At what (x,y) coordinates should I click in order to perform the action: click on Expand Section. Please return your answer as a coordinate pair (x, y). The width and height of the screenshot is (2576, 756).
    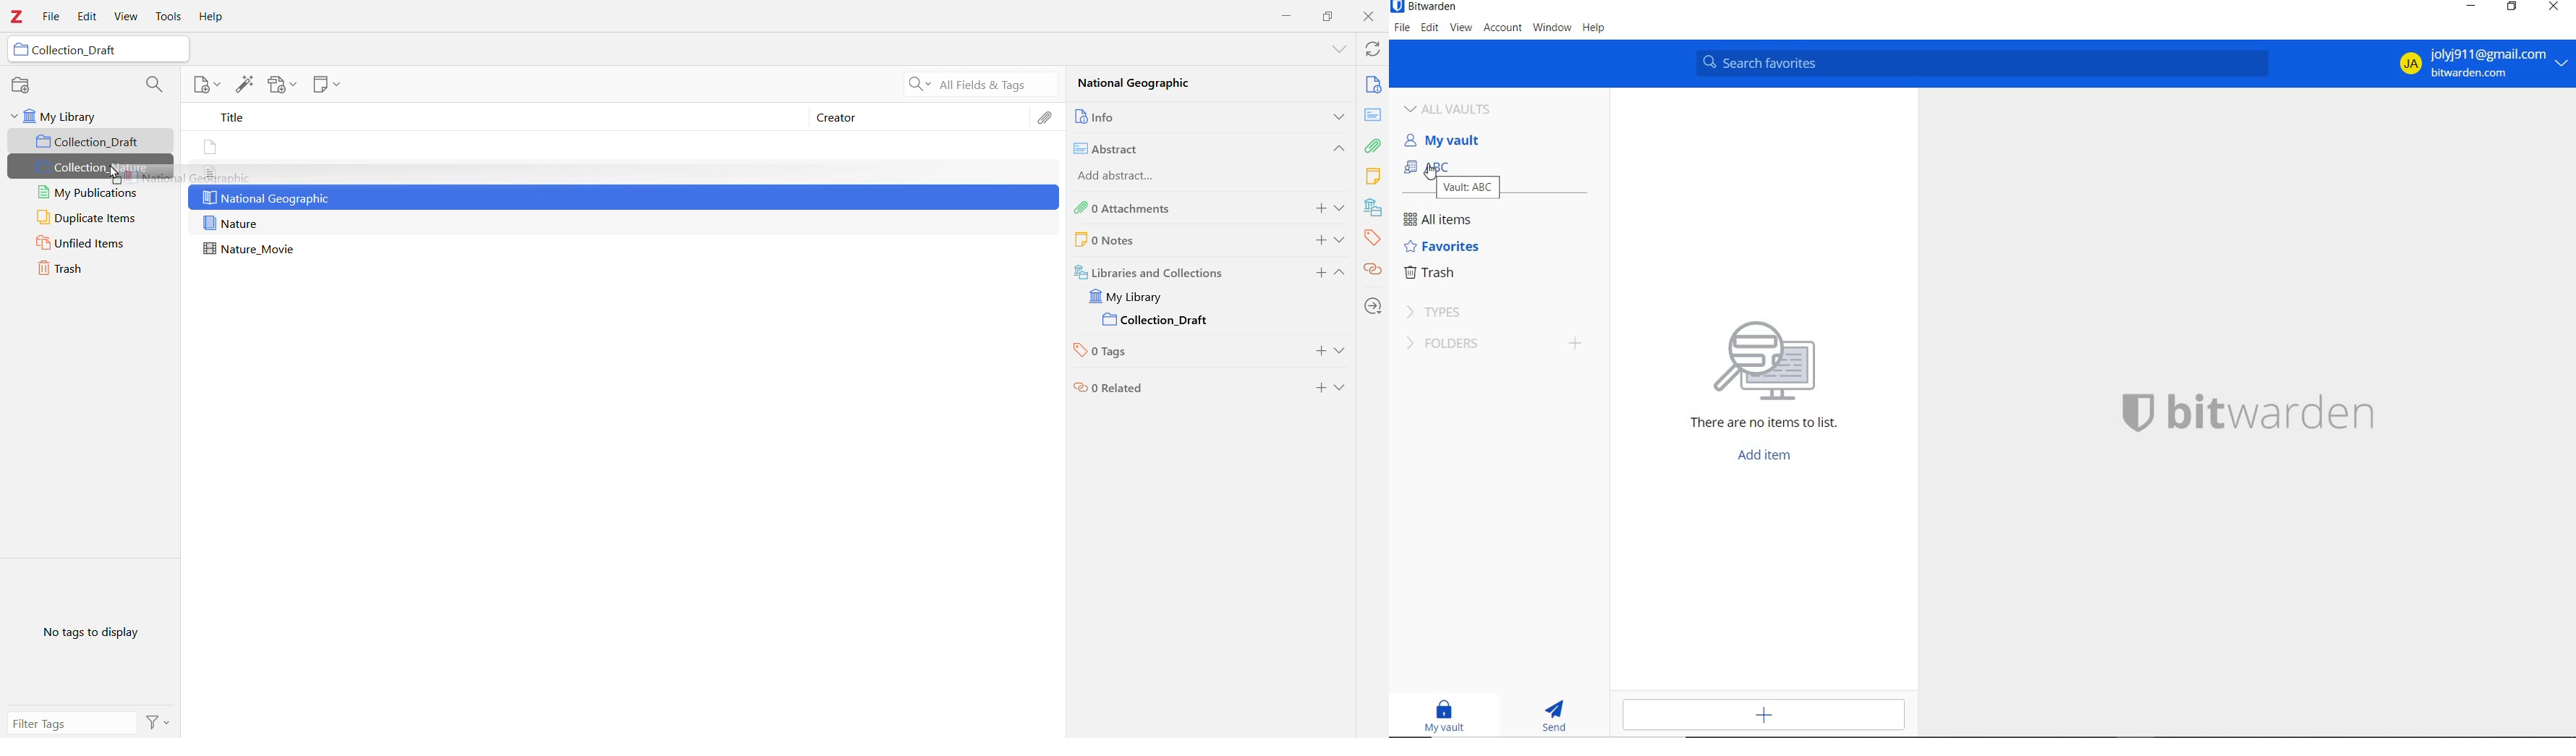
    Looking at the image, I should click on (1342, 388).